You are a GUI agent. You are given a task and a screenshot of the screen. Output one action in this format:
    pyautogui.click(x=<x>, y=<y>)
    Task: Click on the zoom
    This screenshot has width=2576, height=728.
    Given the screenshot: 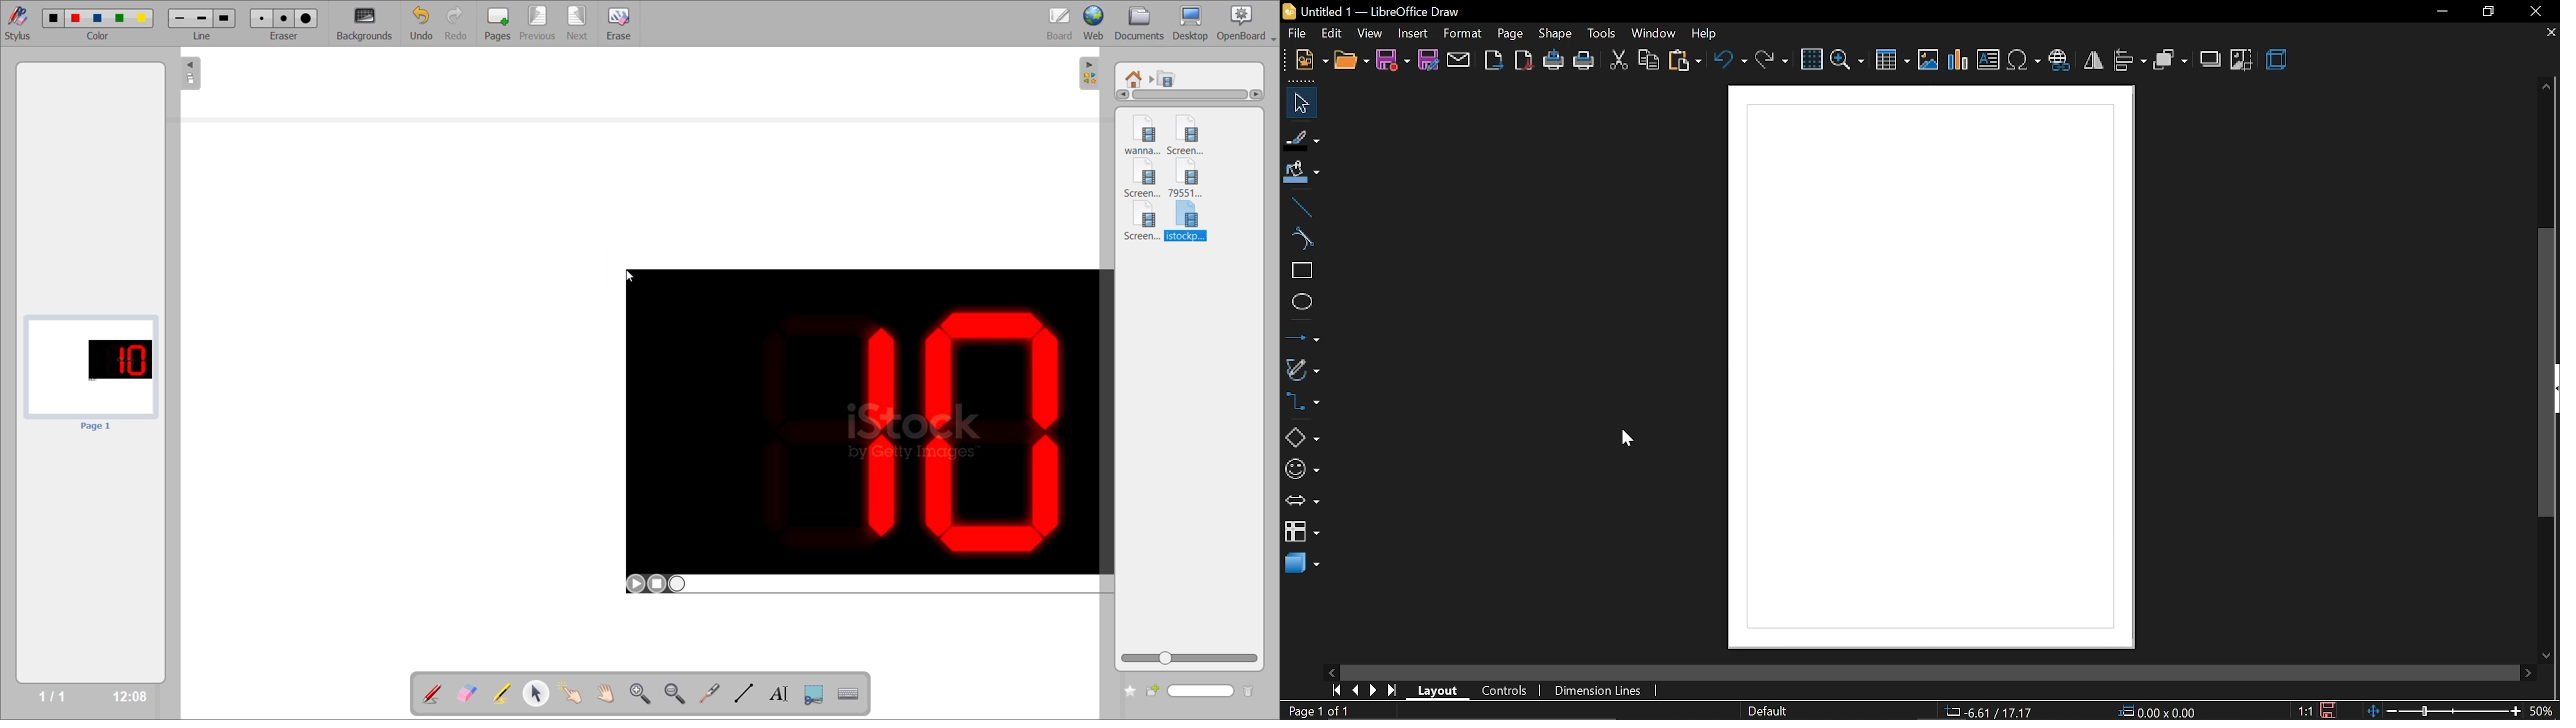 What is the action you would take?
    pyautogui.click(x=1847, y=60)
    